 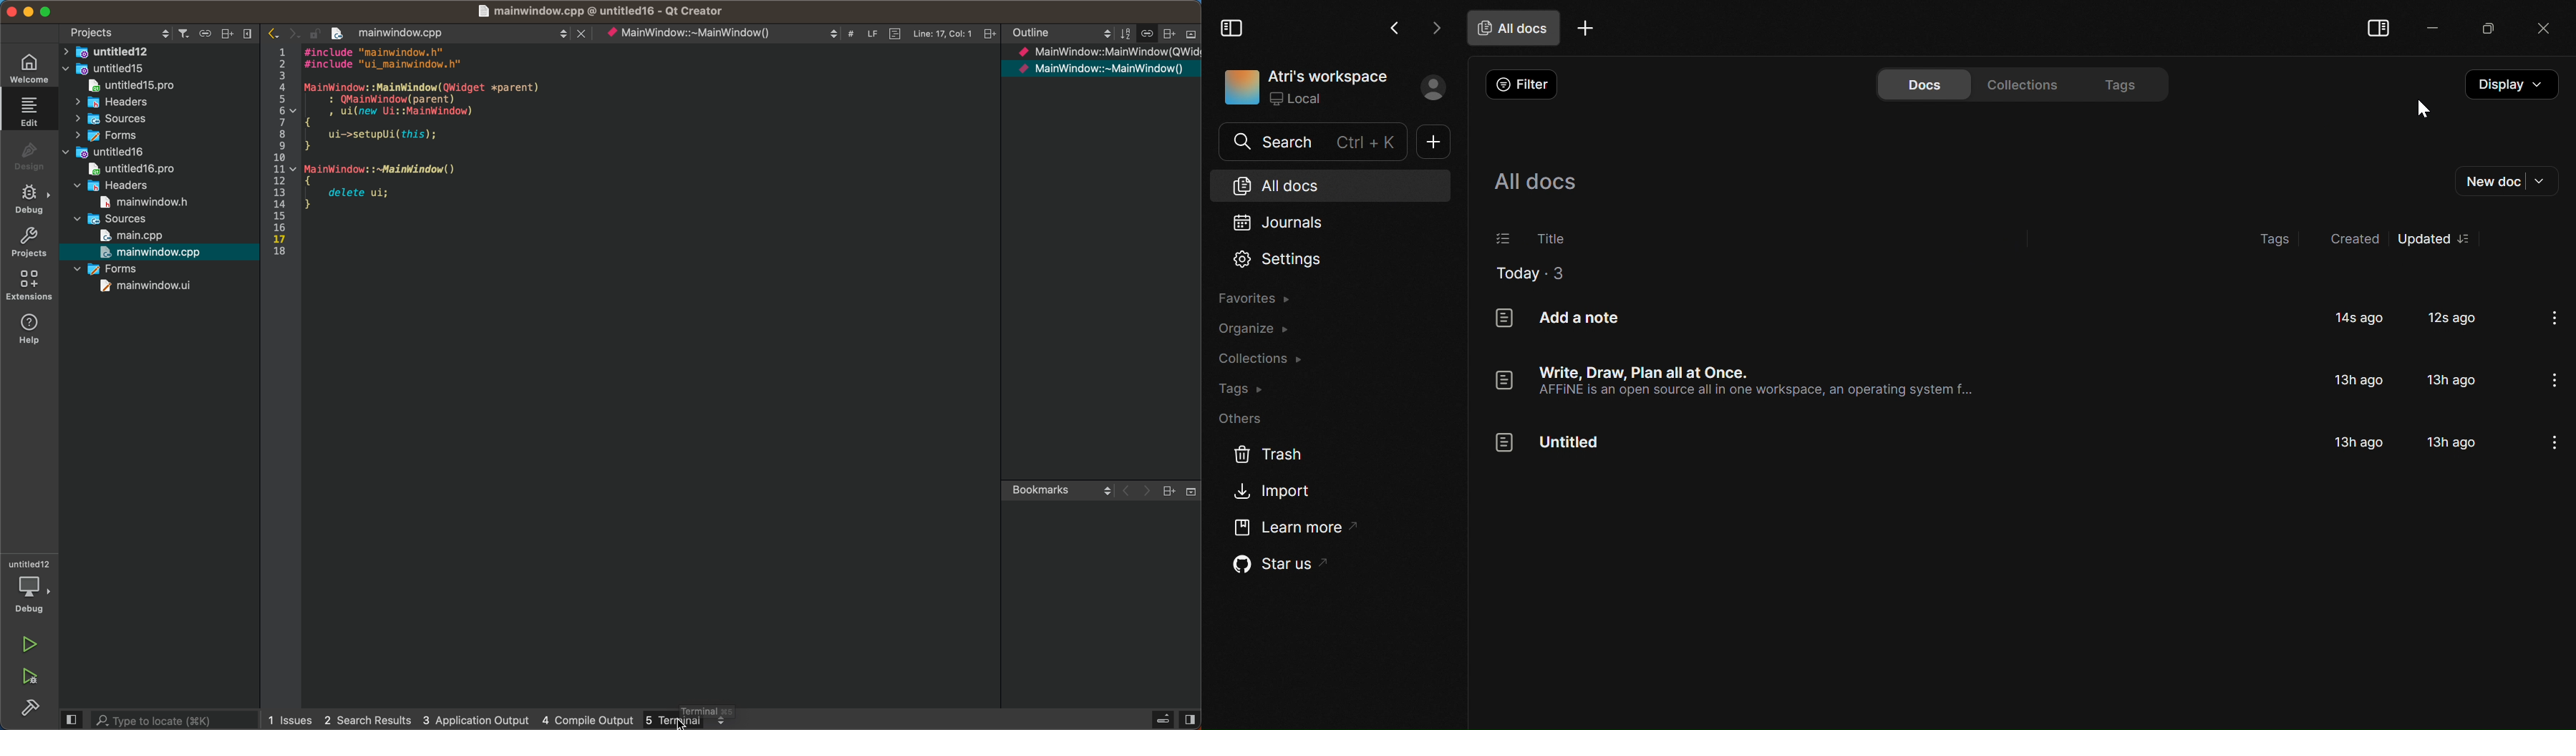 What do you see at coordinates (1277, 491) in the screenshot?
I see `Import` at bounding box center [1277, 491].